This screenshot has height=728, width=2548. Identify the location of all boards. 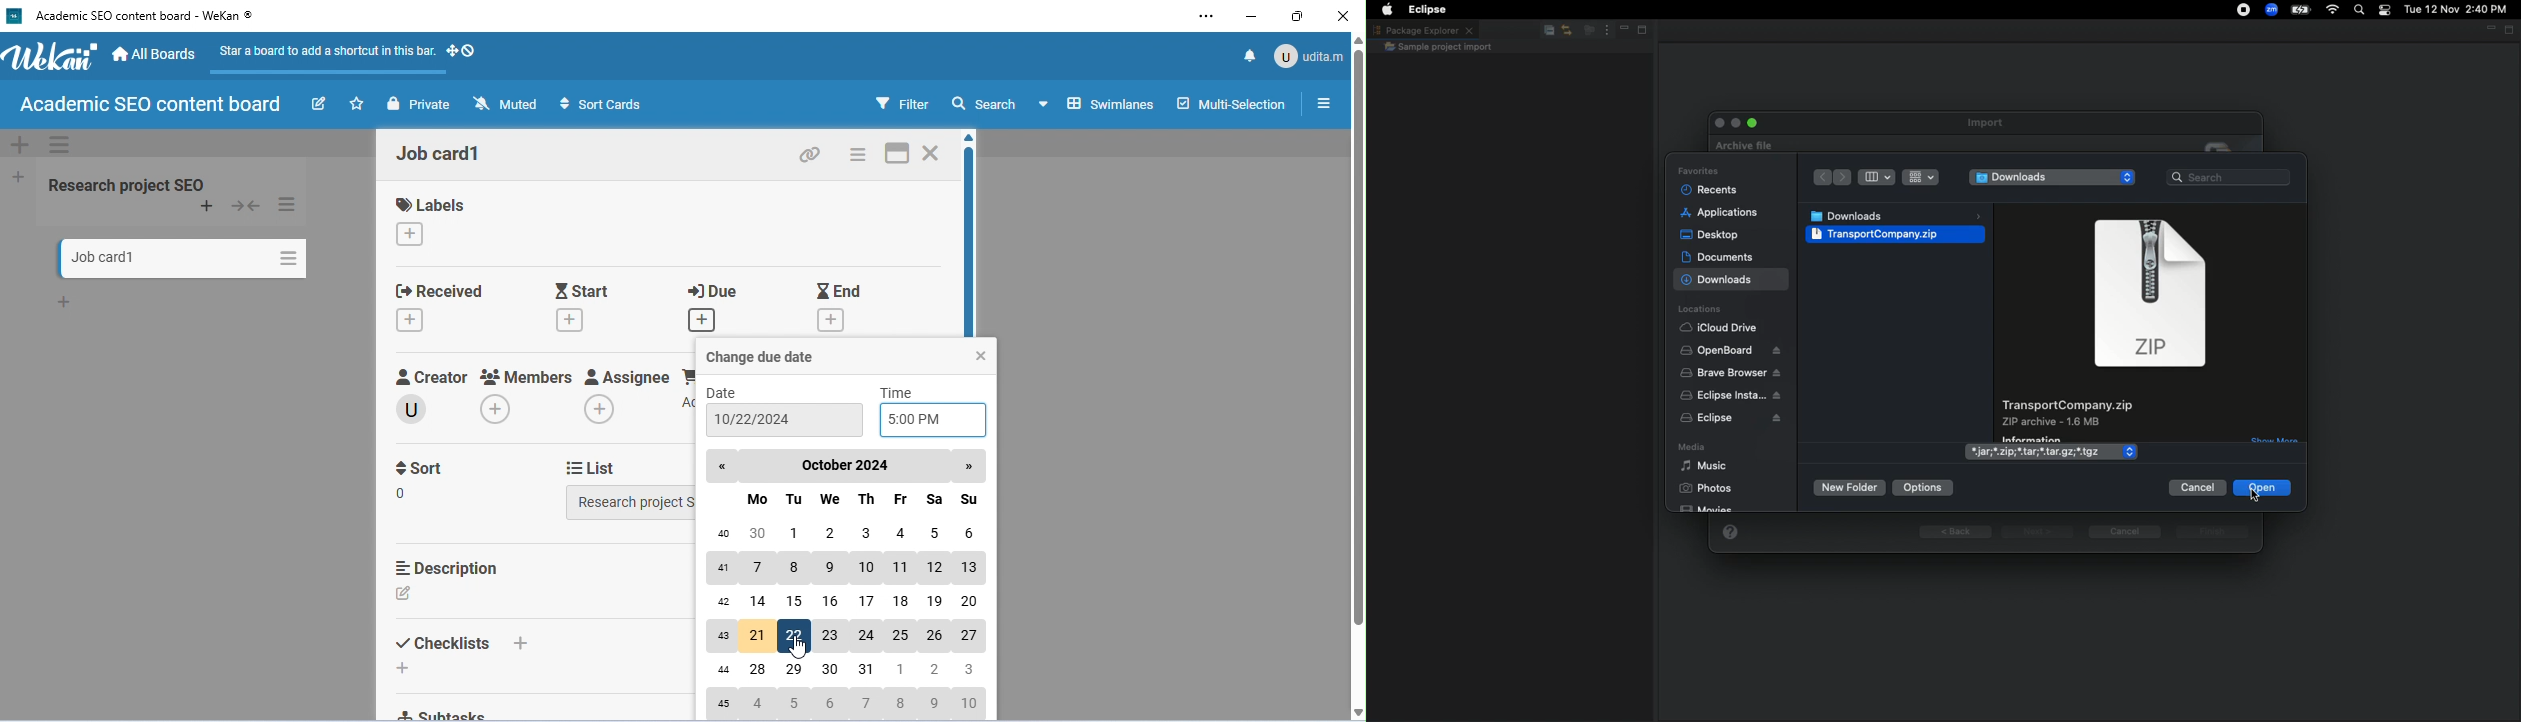
(156, 55).